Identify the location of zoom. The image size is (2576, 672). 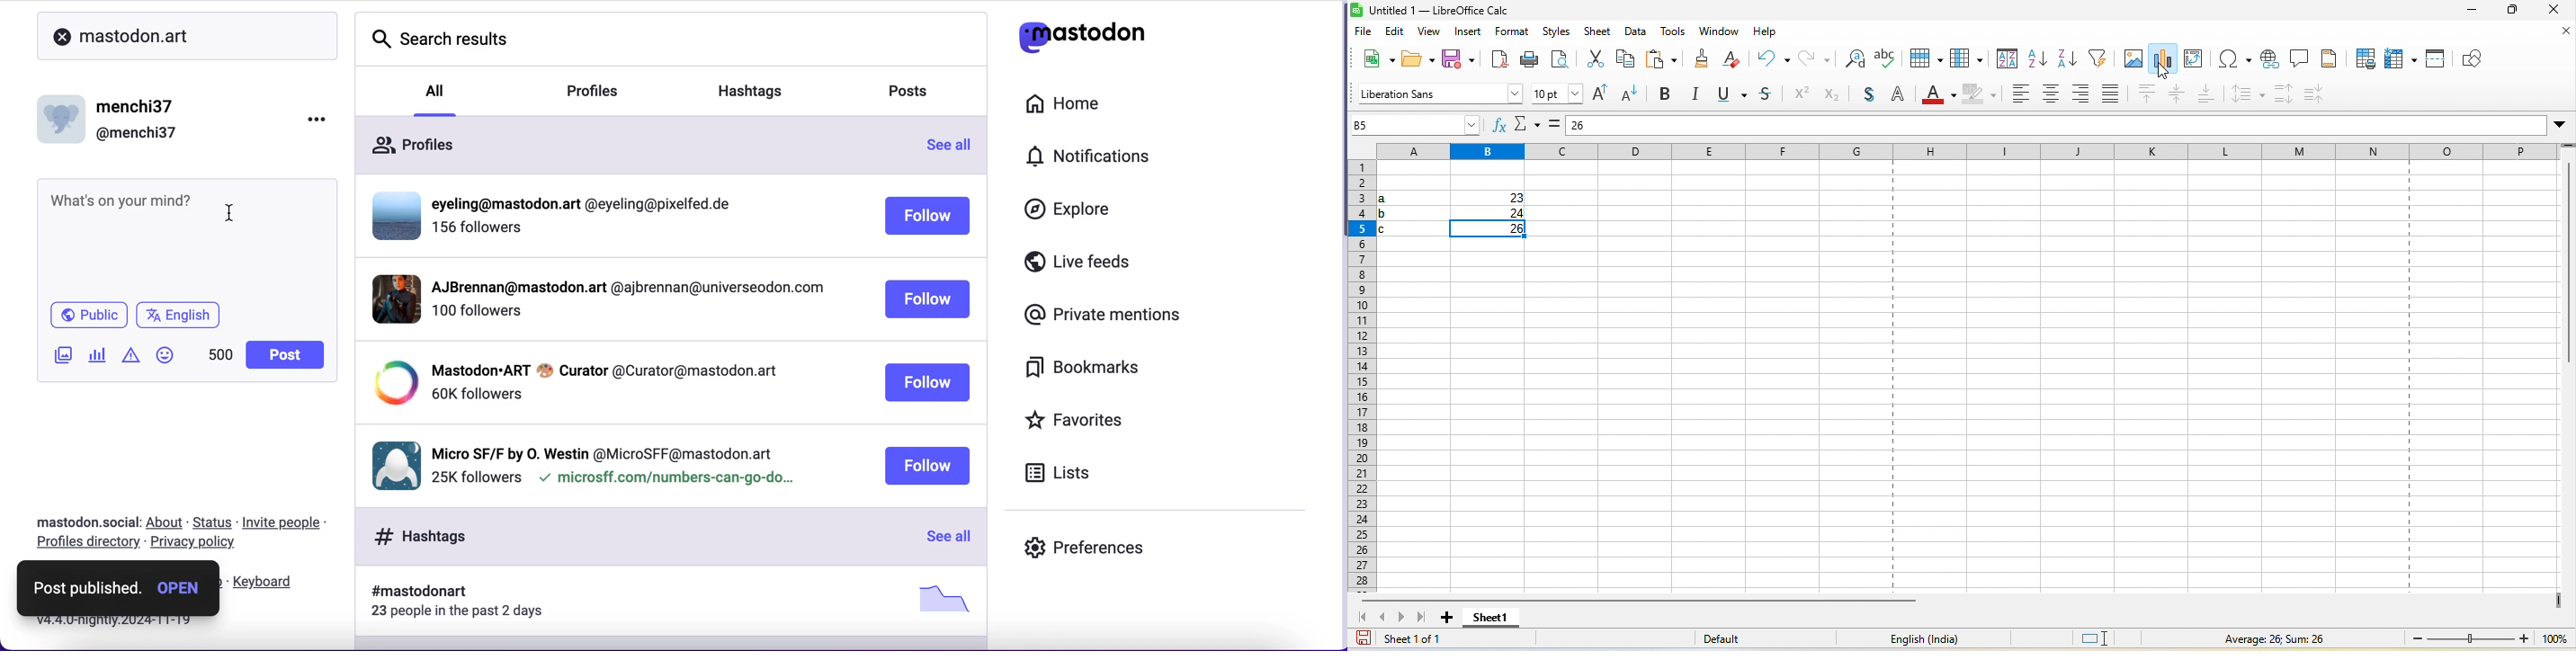
(2484, 638).